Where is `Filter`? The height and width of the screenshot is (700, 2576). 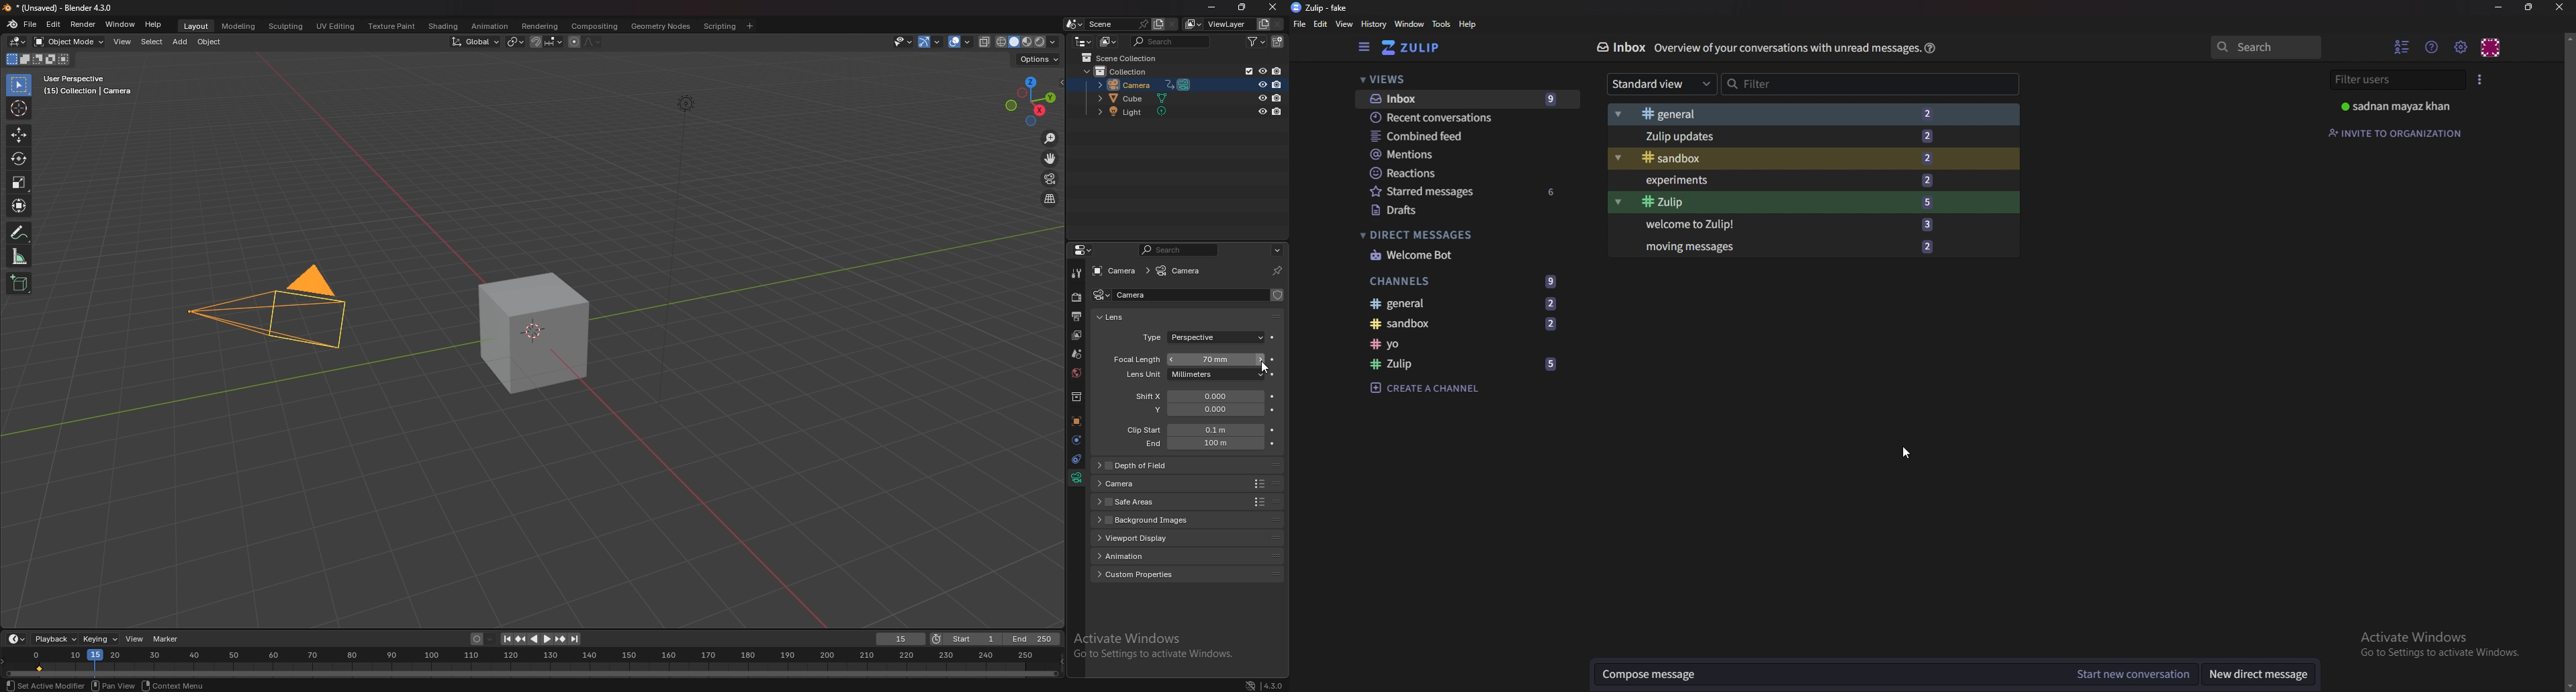 Filter is located at coordinates (1871, 84).